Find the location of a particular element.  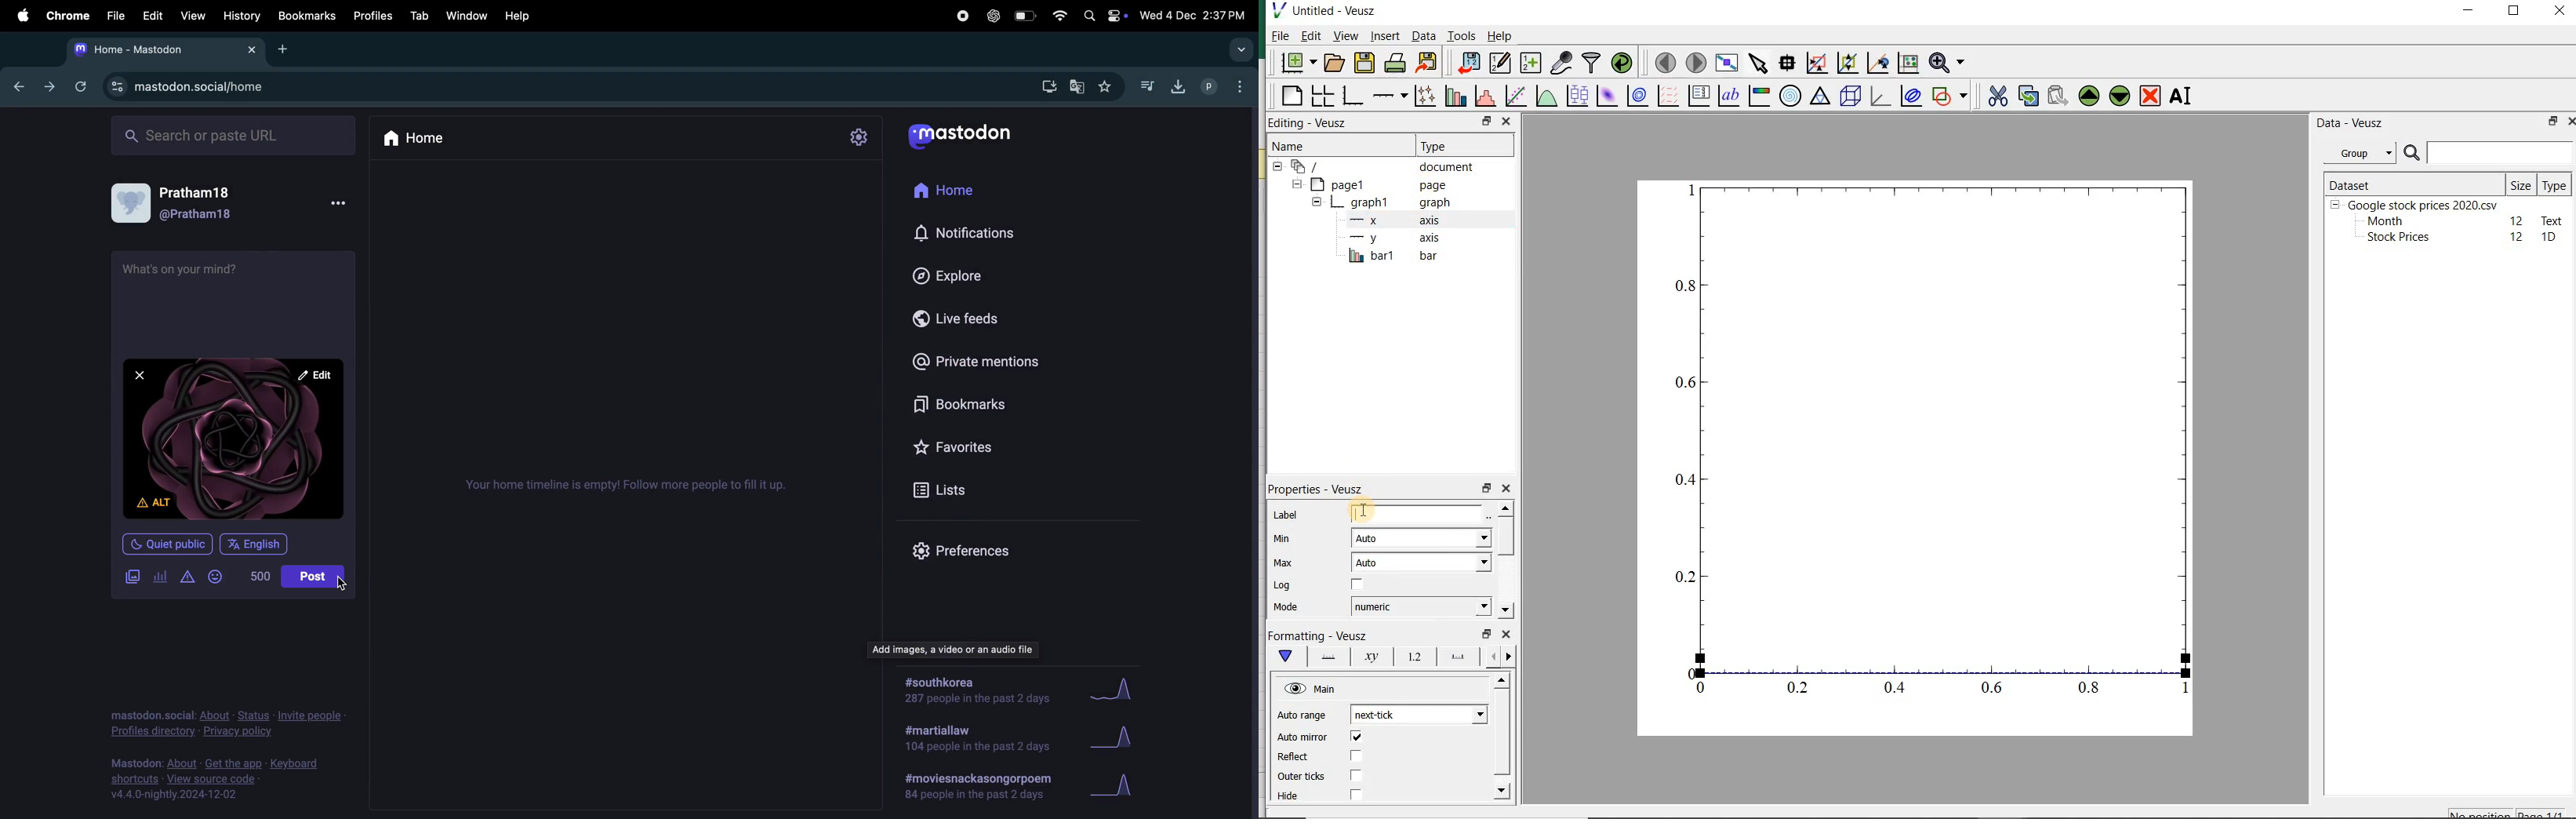

chrome is located at coordinates (66, 15).